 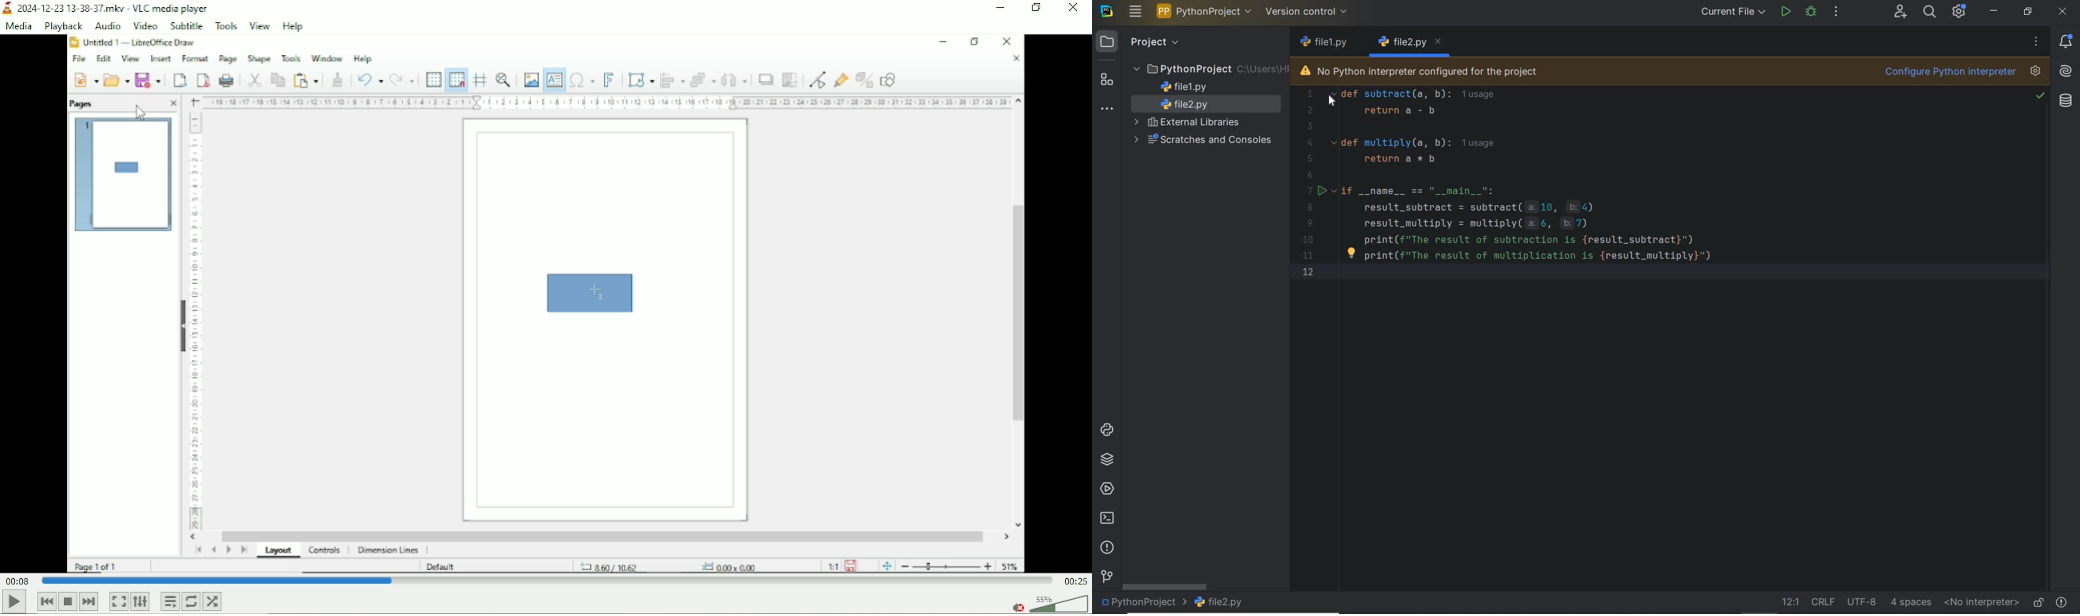 I want to click on Subtitle, so click(x=187, y=25).